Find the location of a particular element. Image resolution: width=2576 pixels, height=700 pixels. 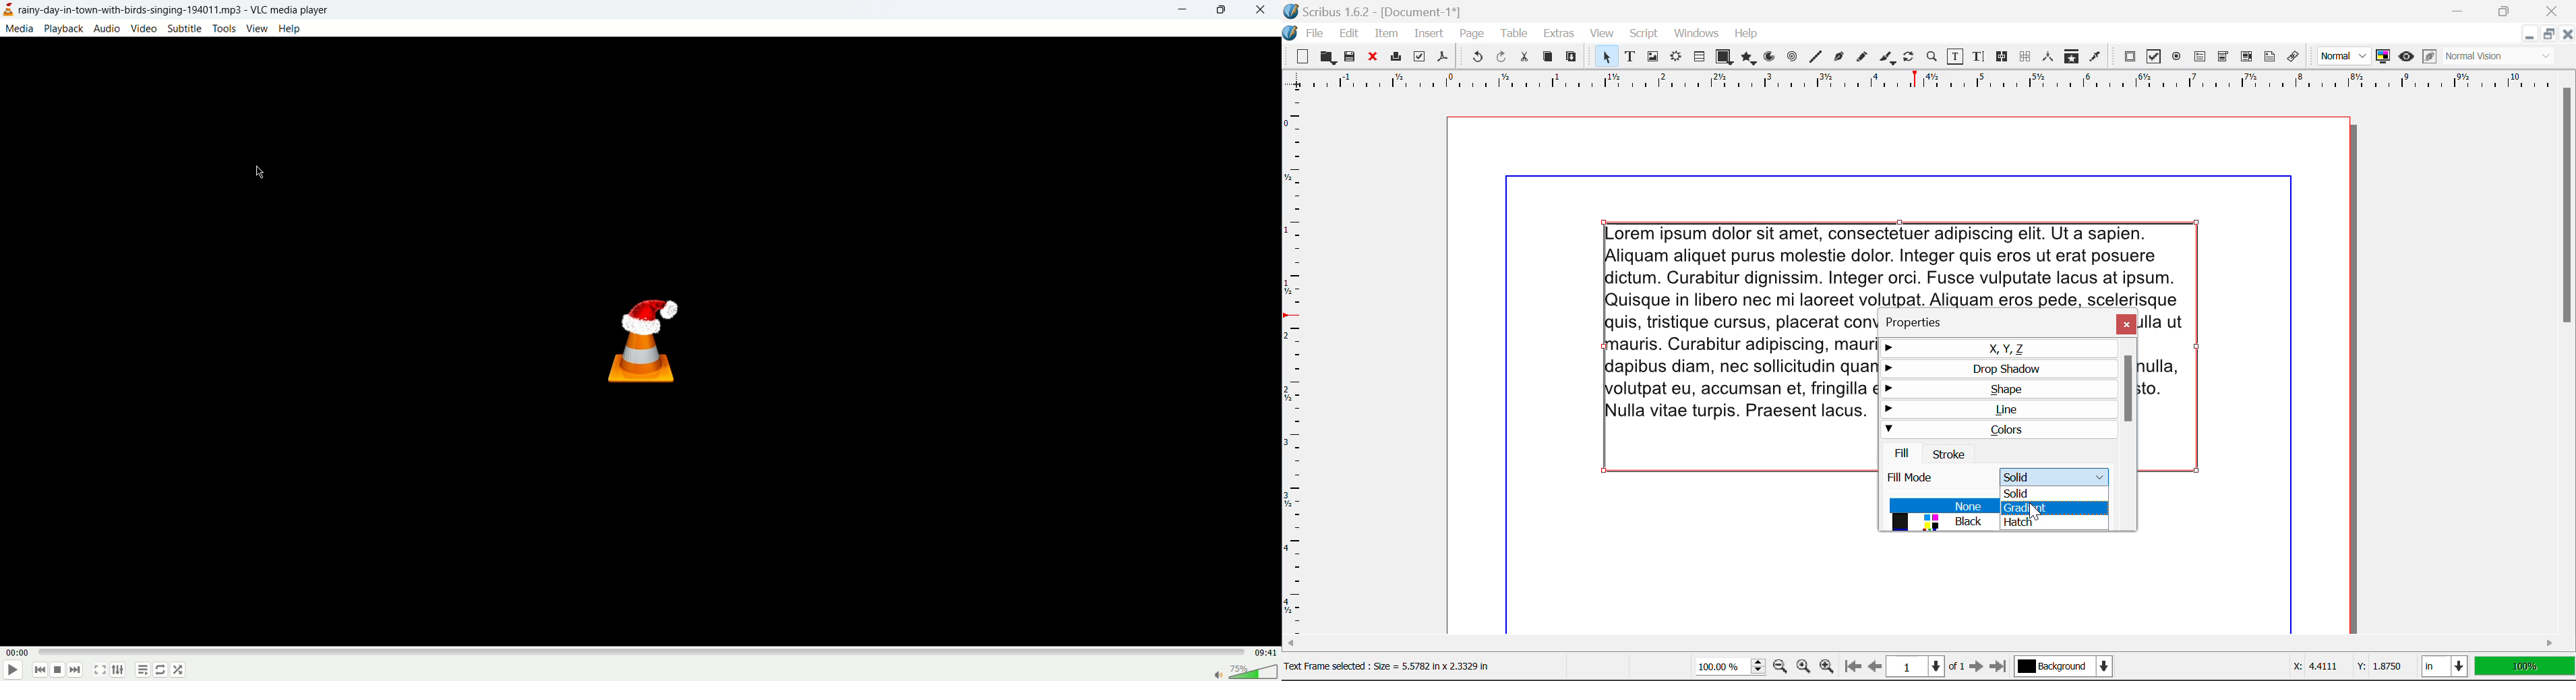

Zoom to 100% is located at coordinates (1804, 668).